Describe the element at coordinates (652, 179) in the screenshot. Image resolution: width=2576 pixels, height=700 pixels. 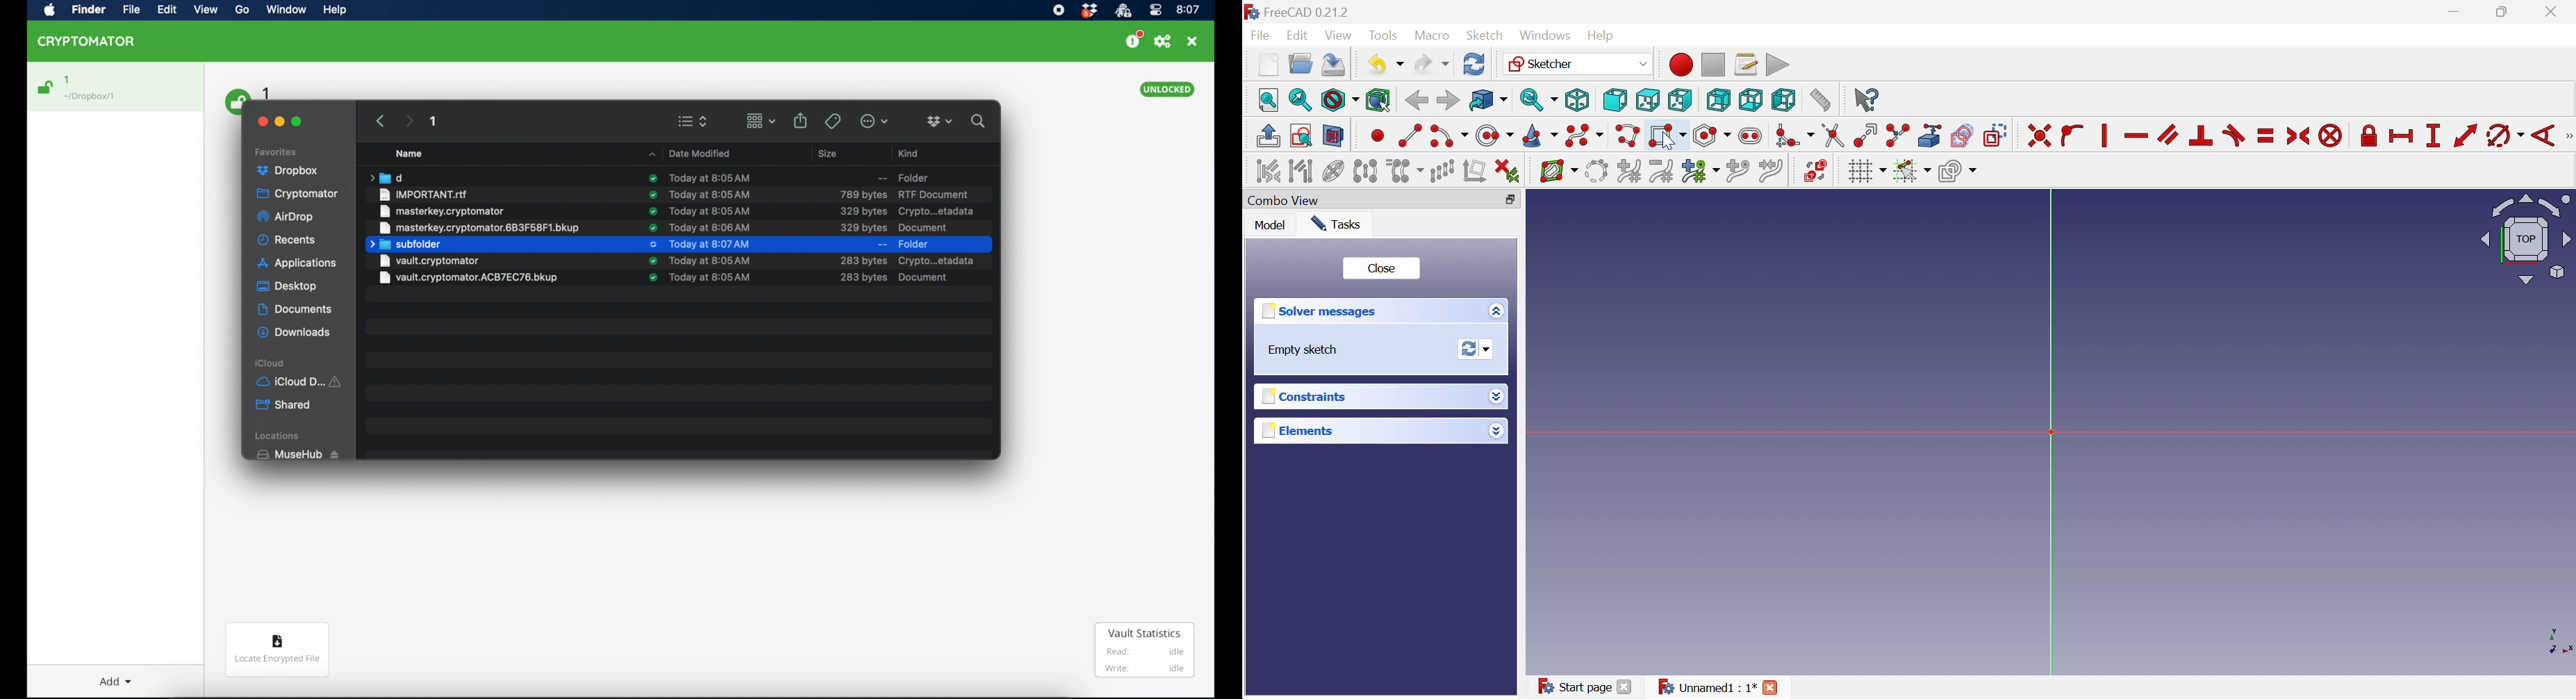
I see `sync` at that location.